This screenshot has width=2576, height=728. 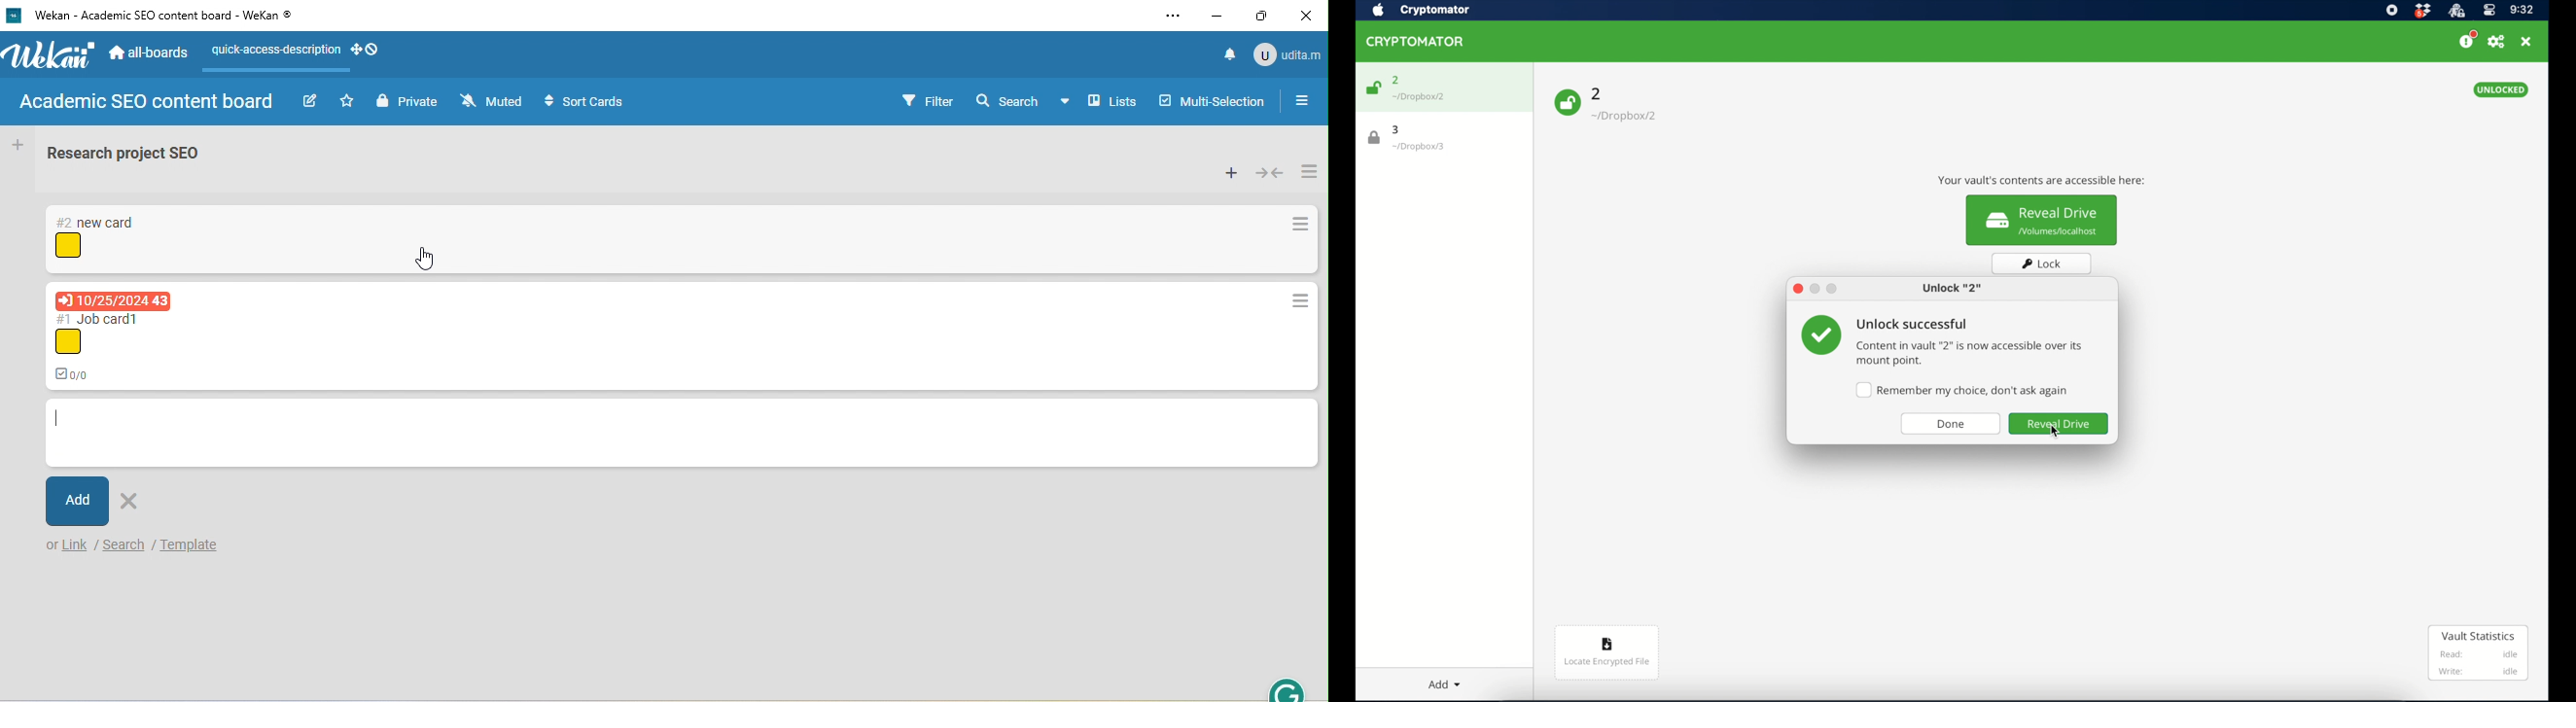 What do you see at coordinates (17, 145) in the screenshot?
I see `add list` at bounding box center [17, 145].